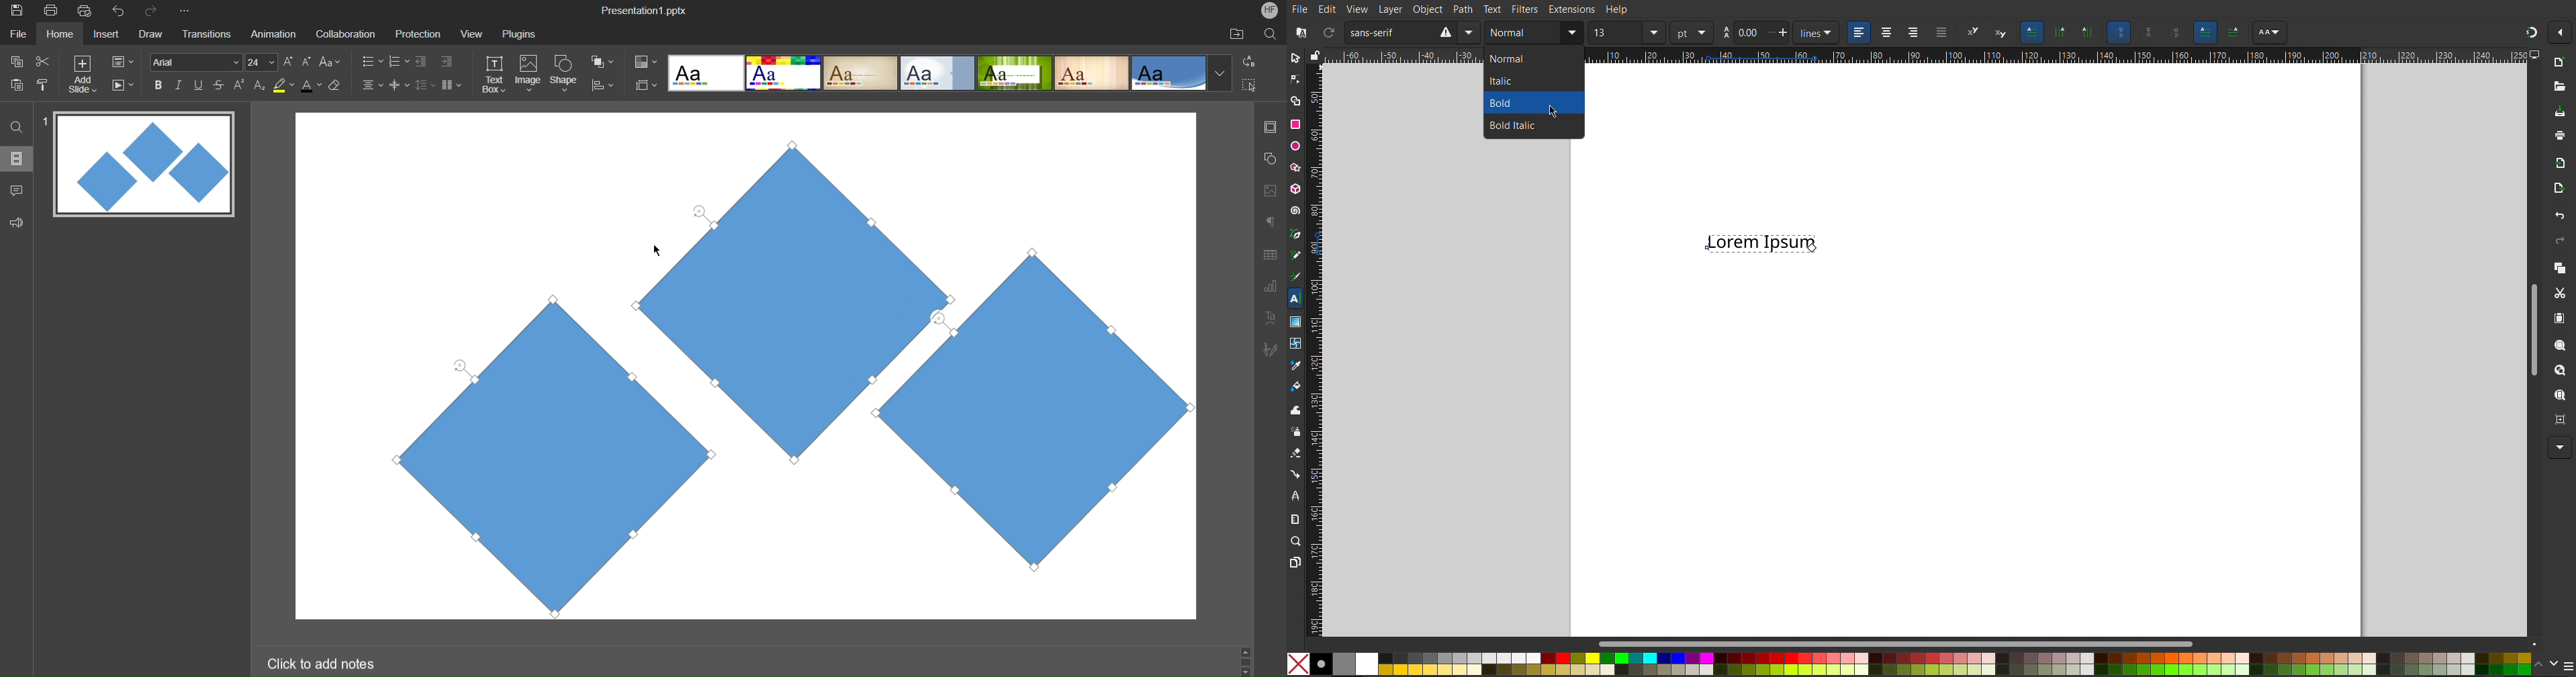 The image size is (2576, 700). I want to click on Upright glyph orientation, so click(2149, 33).